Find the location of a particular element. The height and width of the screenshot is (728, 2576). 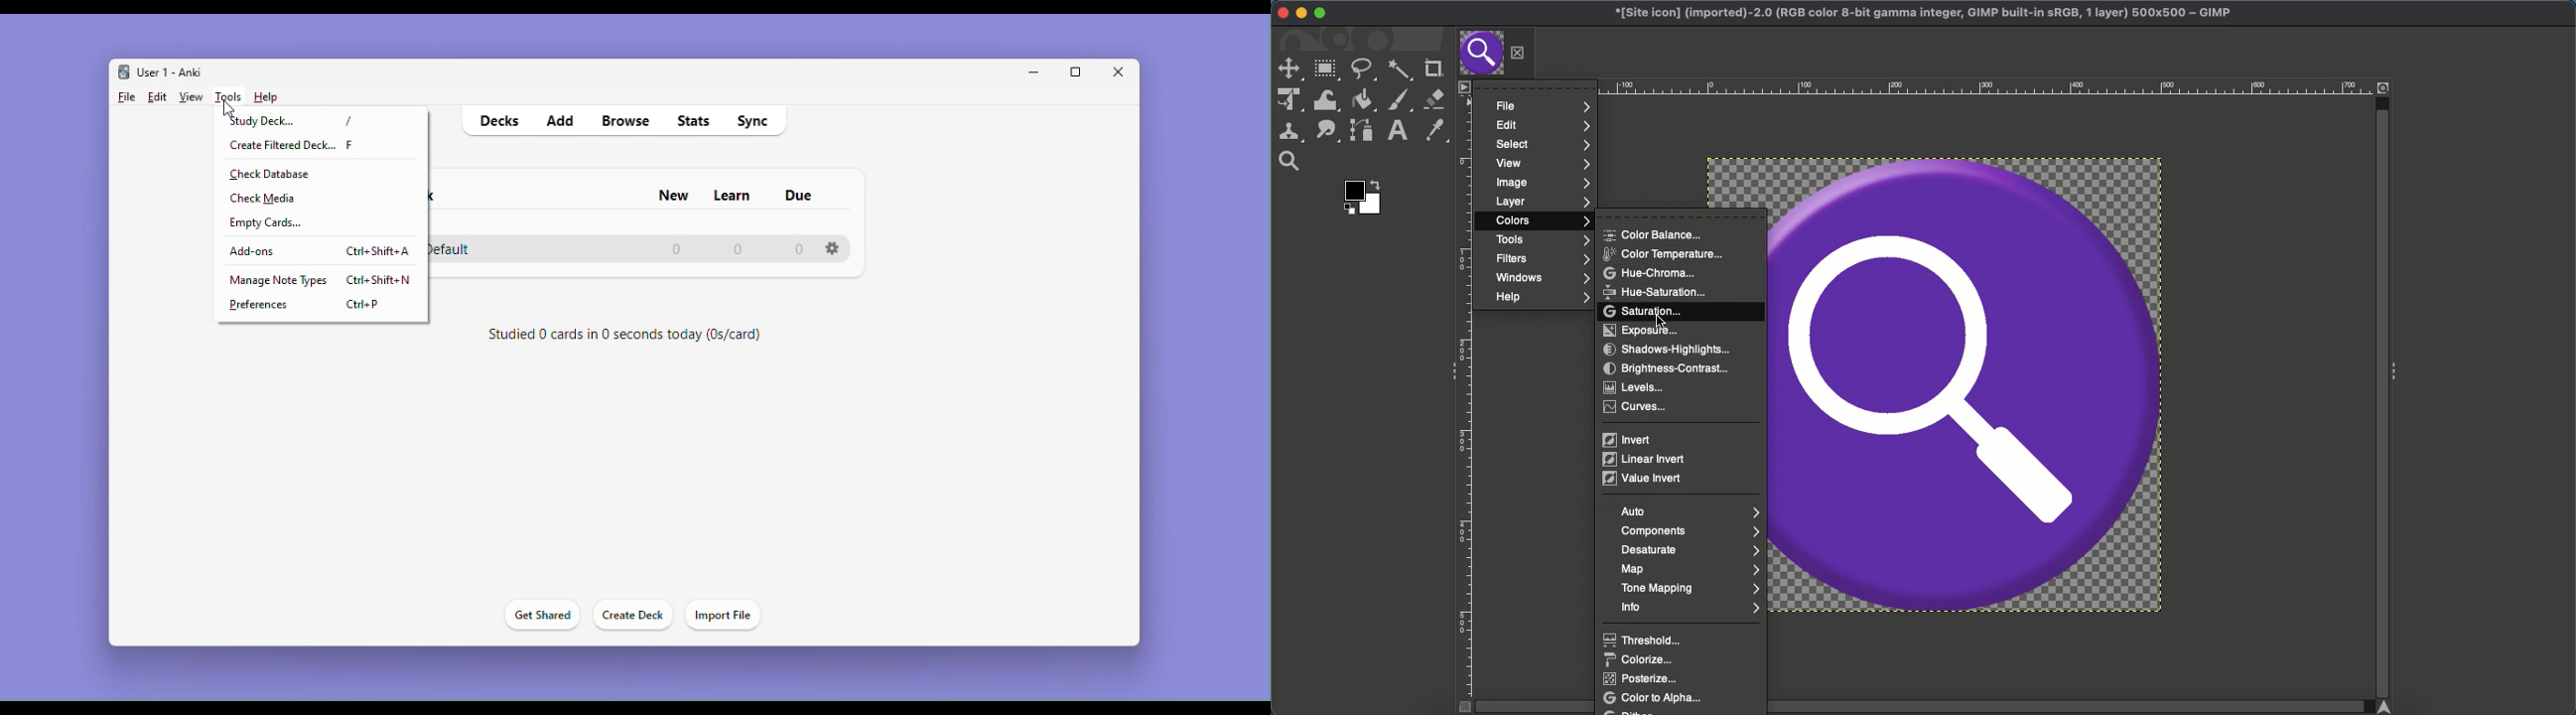

ctrl + p  is located at coordinates (364, 305).